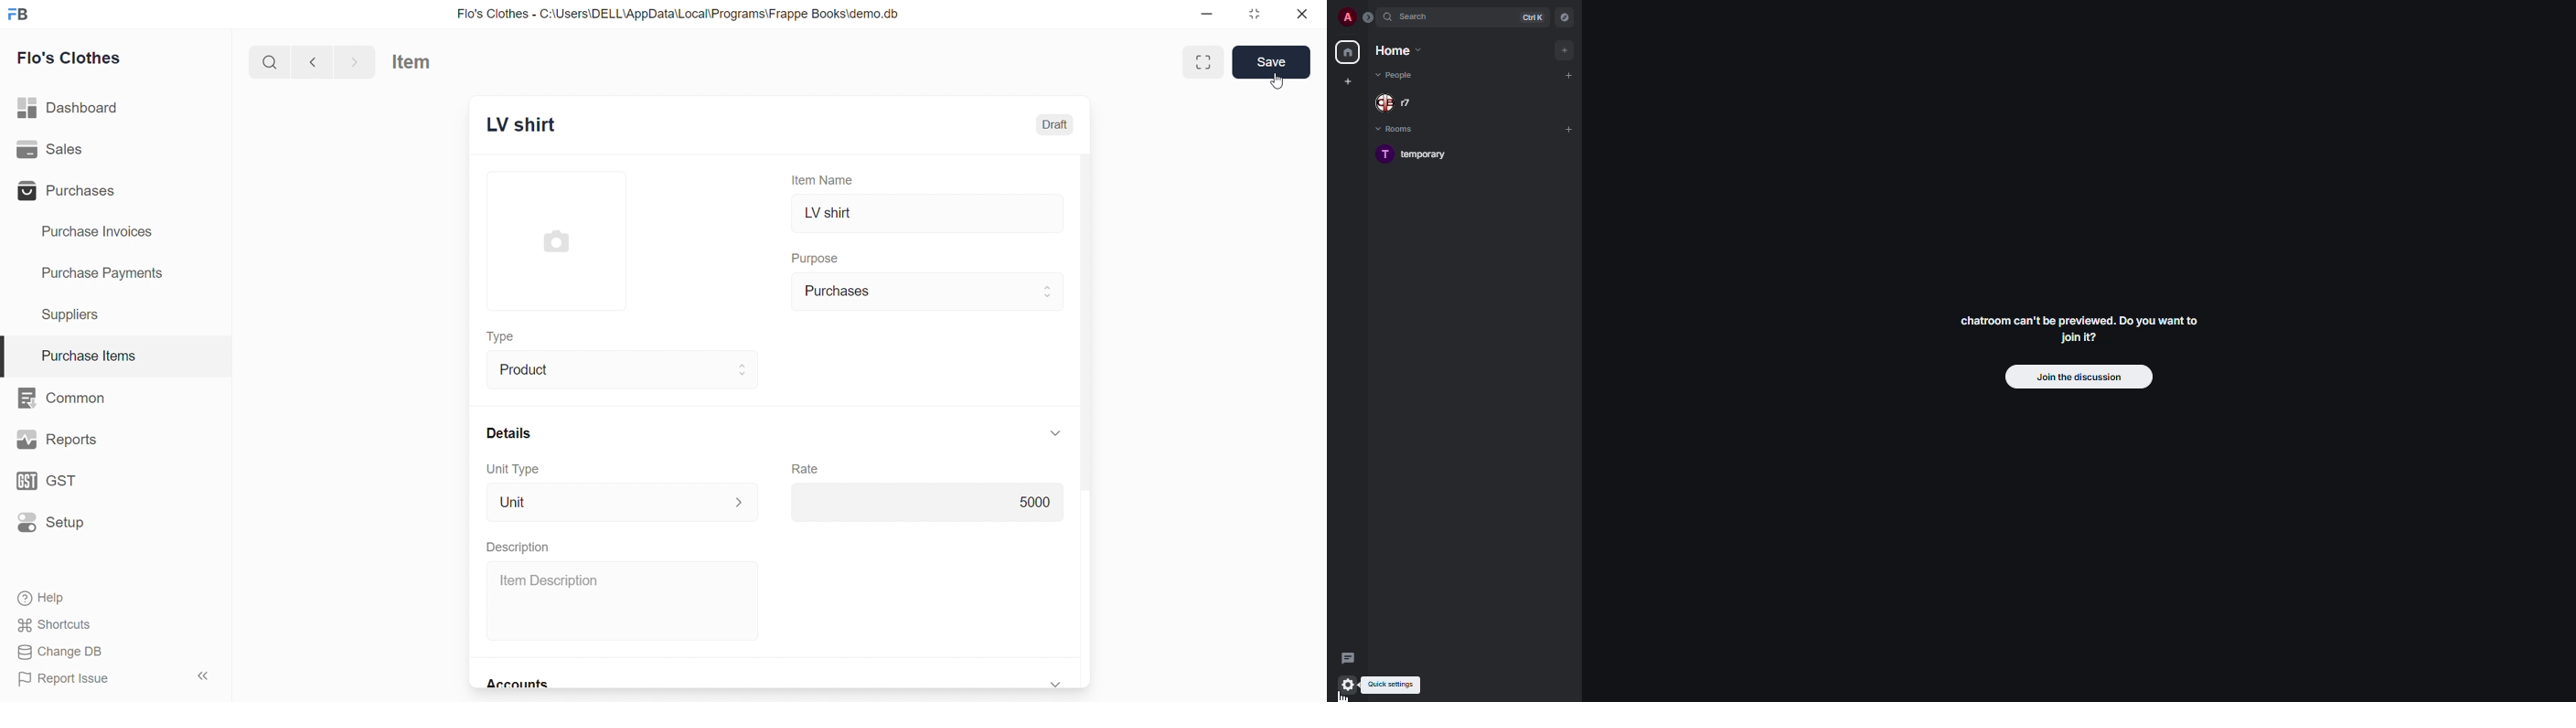 The width and height of the screenshot is (2576, 728). What do you see at coordinates (76, 314) in the screenshot?
I see `Suppliers` at bounding box center [76, 314].